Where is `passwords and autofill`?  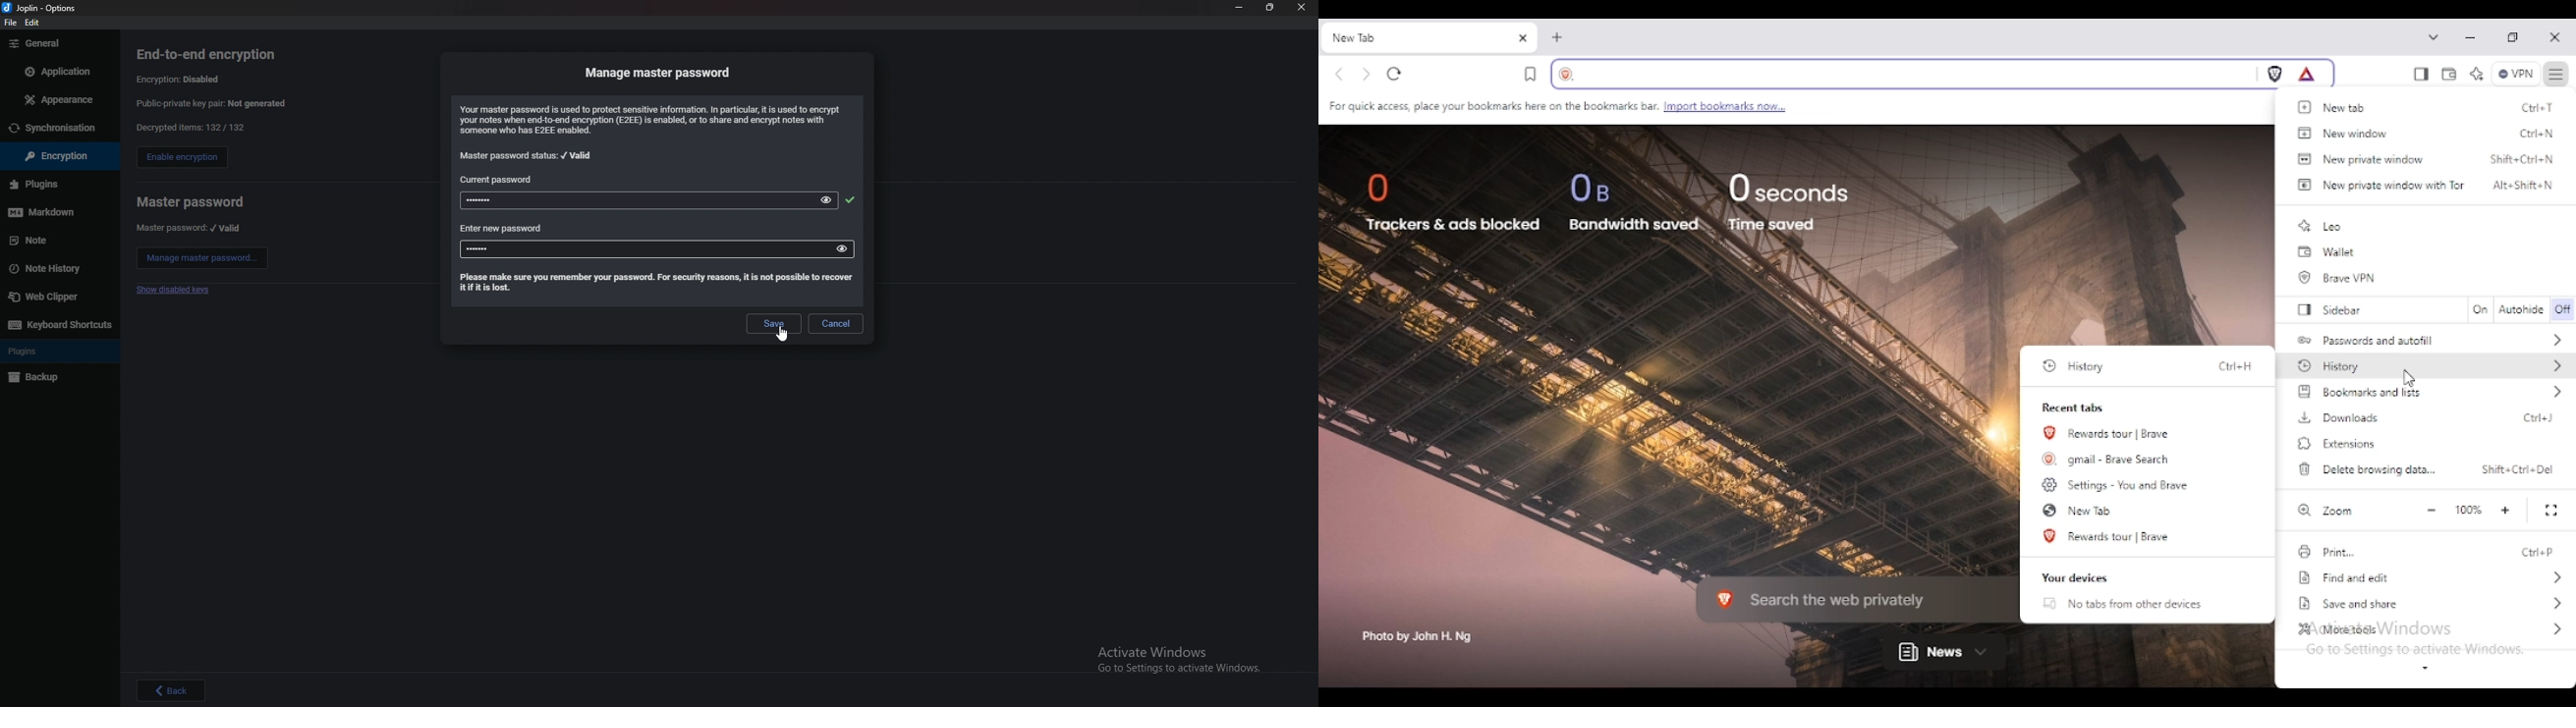 passwords and autofill is located at coordinates (2432, 339).